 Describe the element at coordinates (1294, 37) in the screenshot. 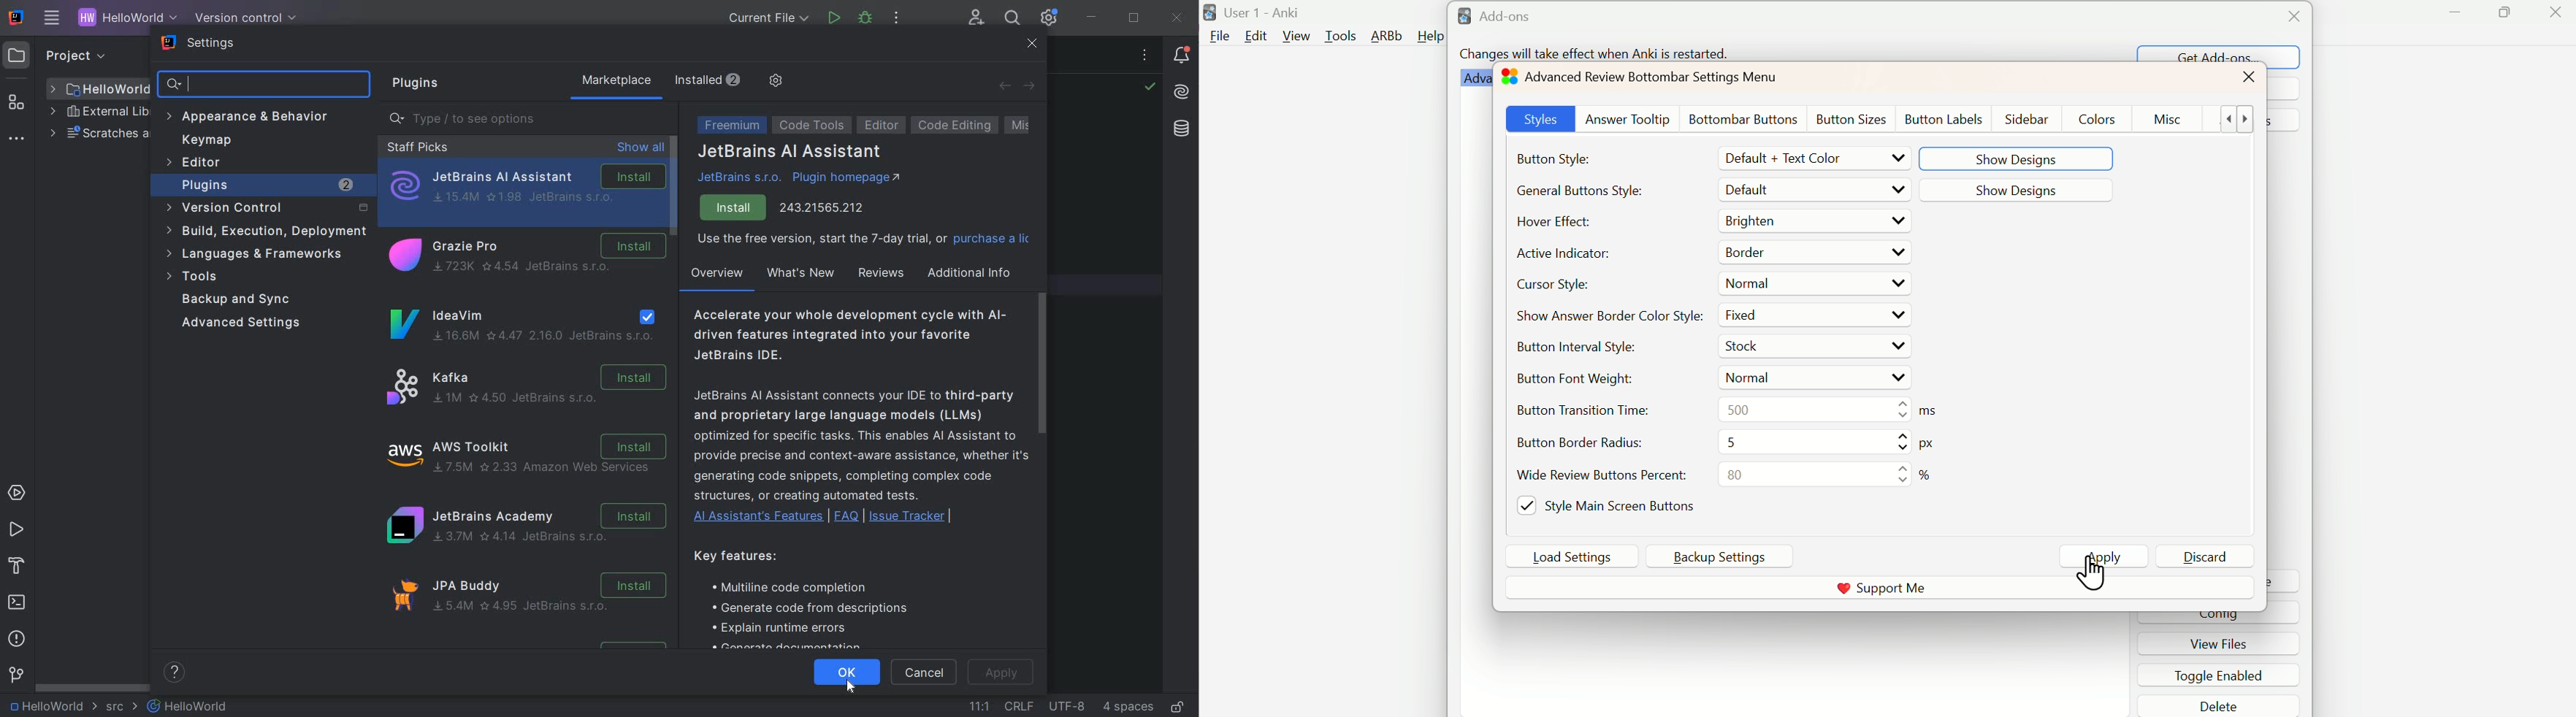

I see `View` at that location.